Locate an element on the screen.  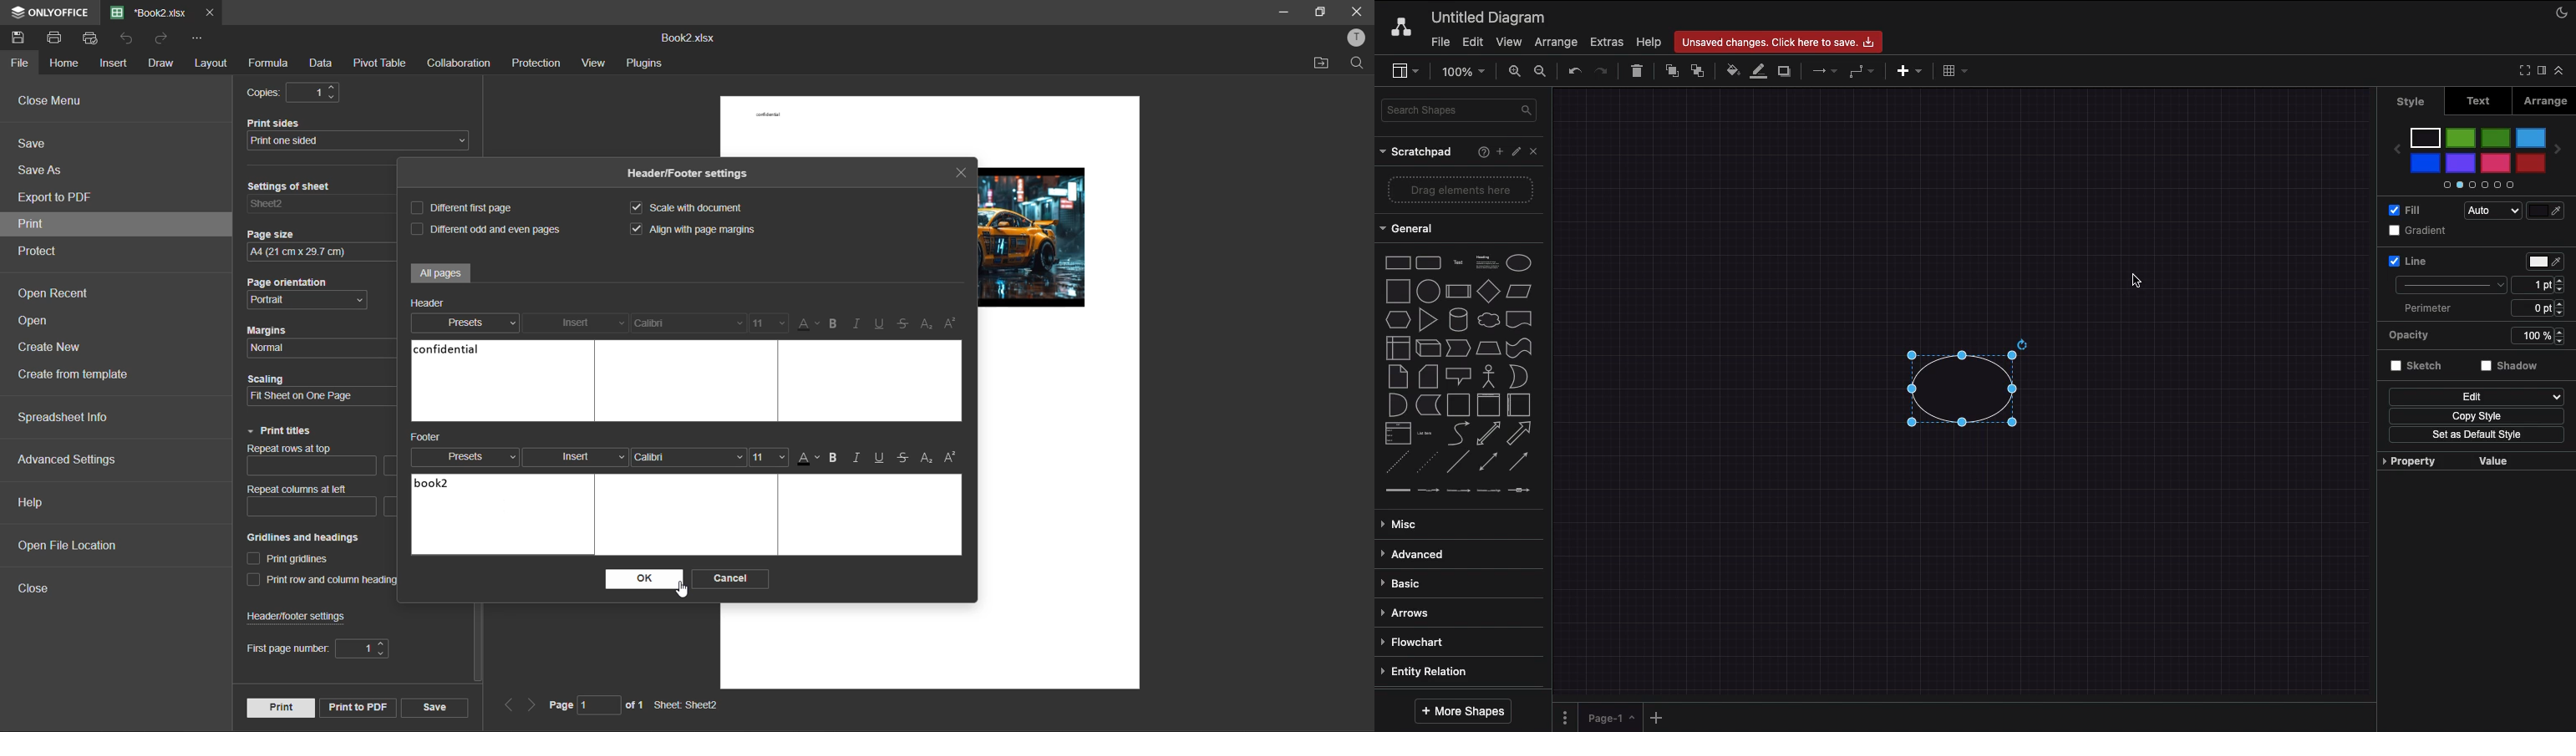
Cursor is located at coordinates (2137, 281).